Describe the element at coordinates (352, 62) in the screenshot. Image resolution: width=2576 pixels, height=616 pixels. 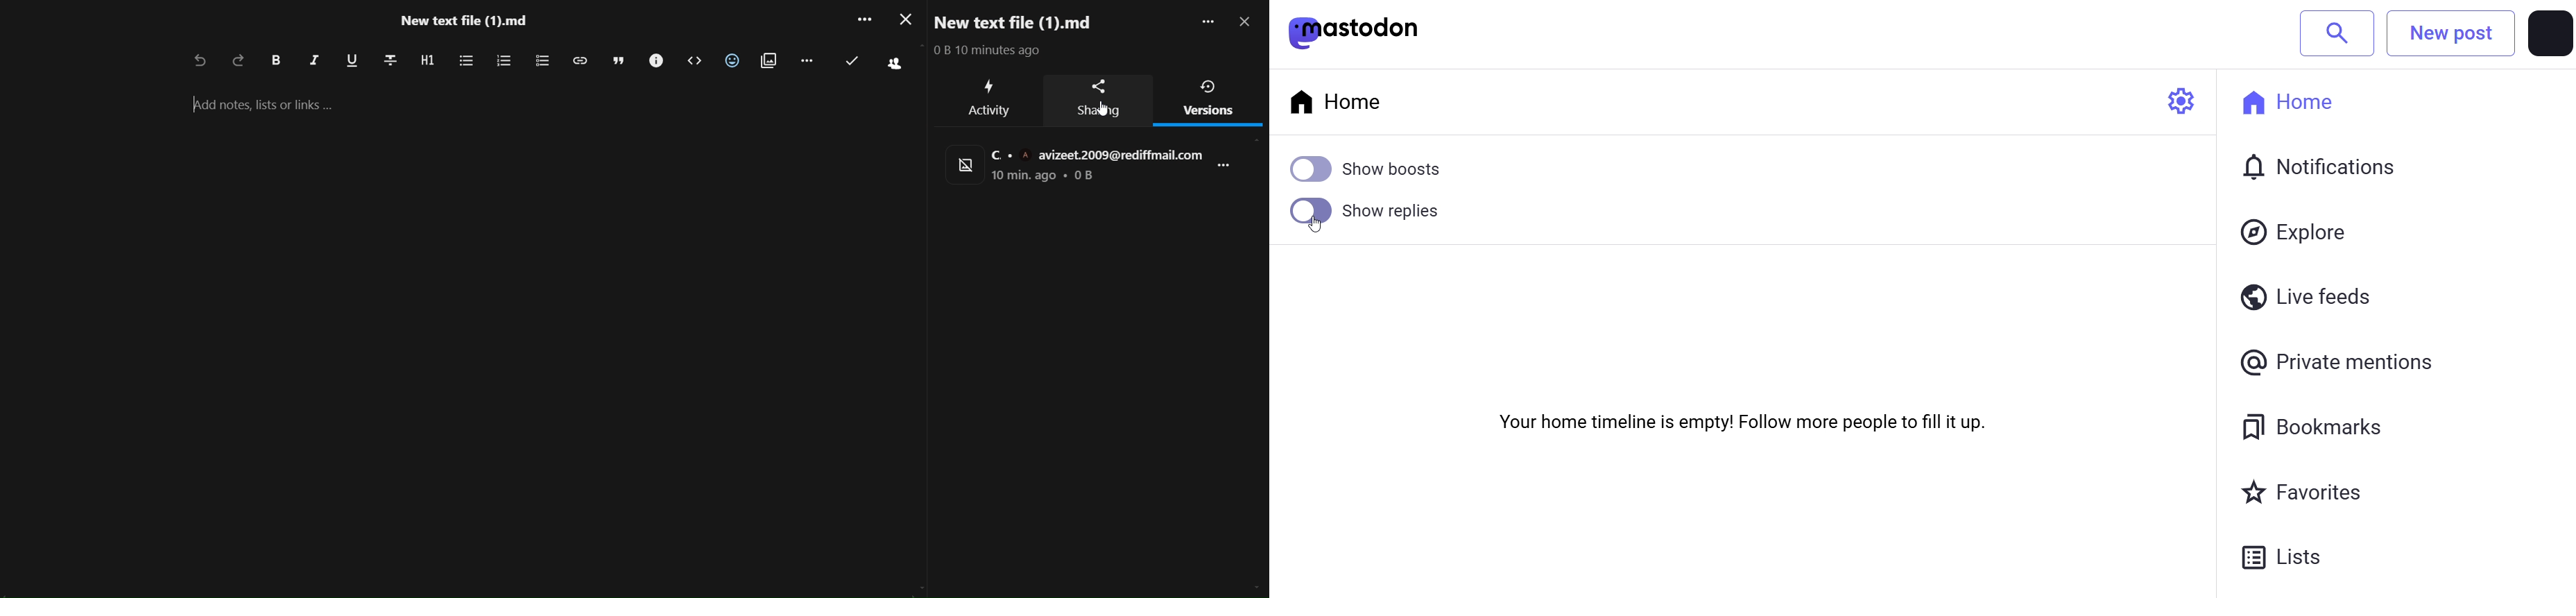
I see `underline` at that location.